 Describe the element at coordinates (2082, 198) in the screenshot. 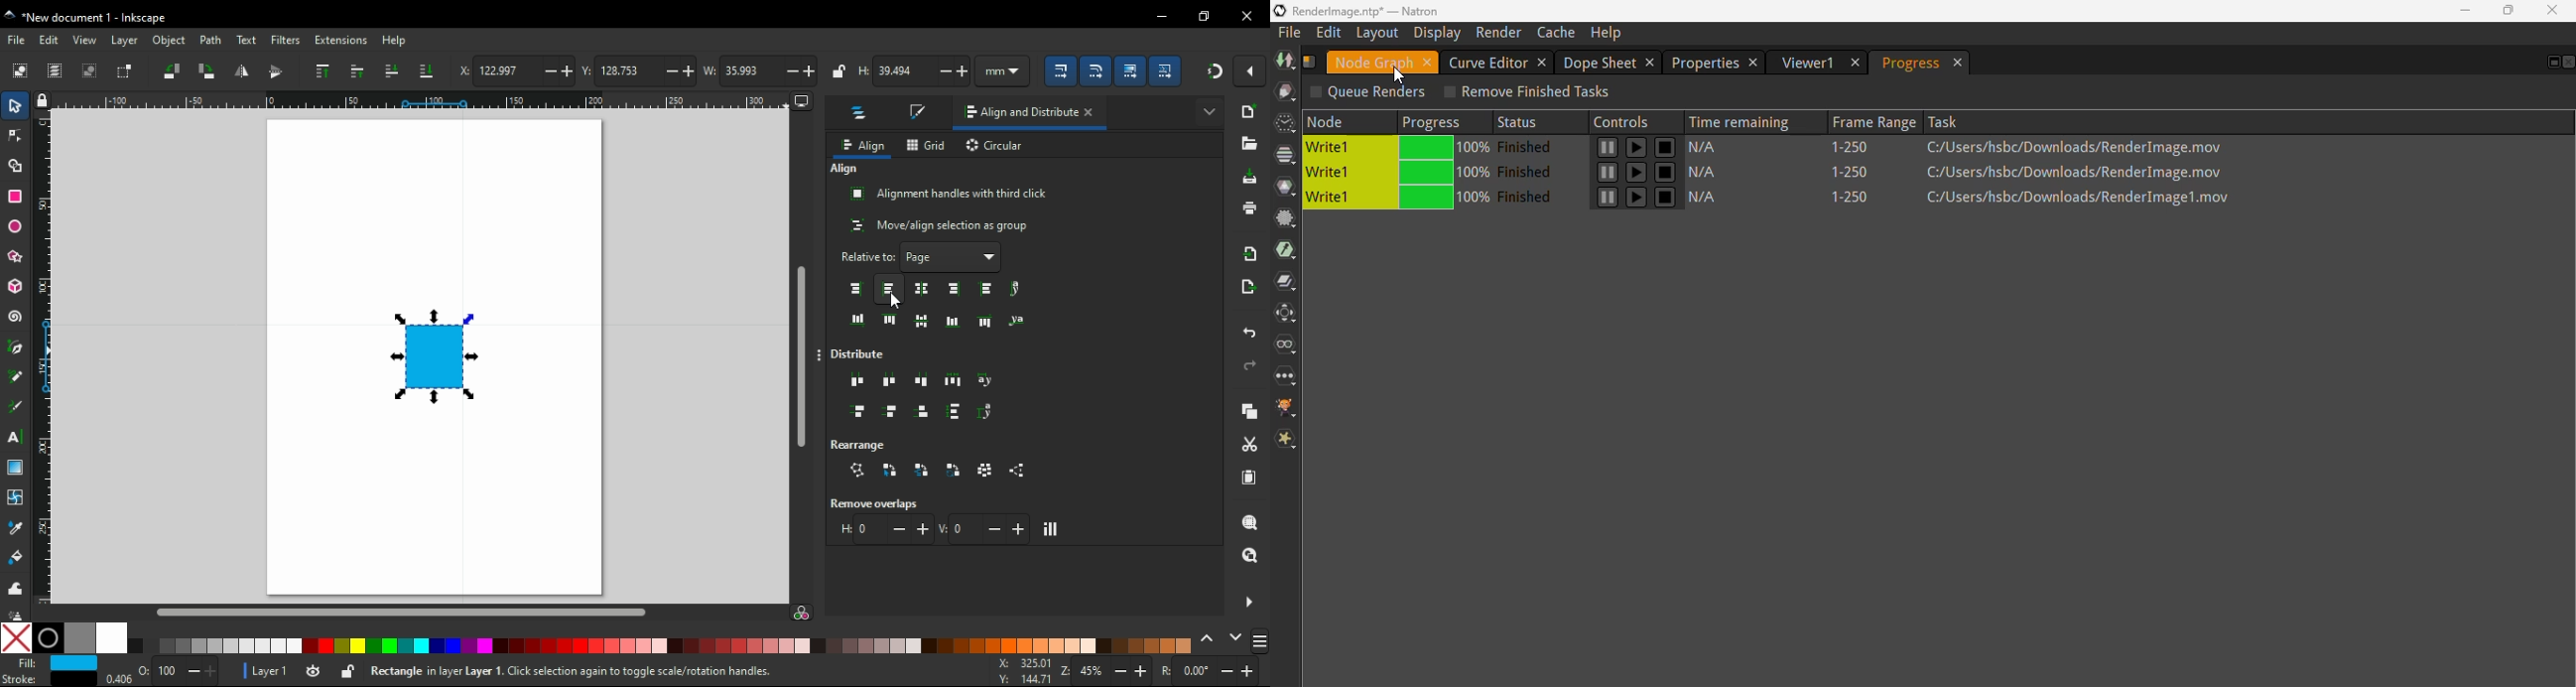

I see `task location` at that location.